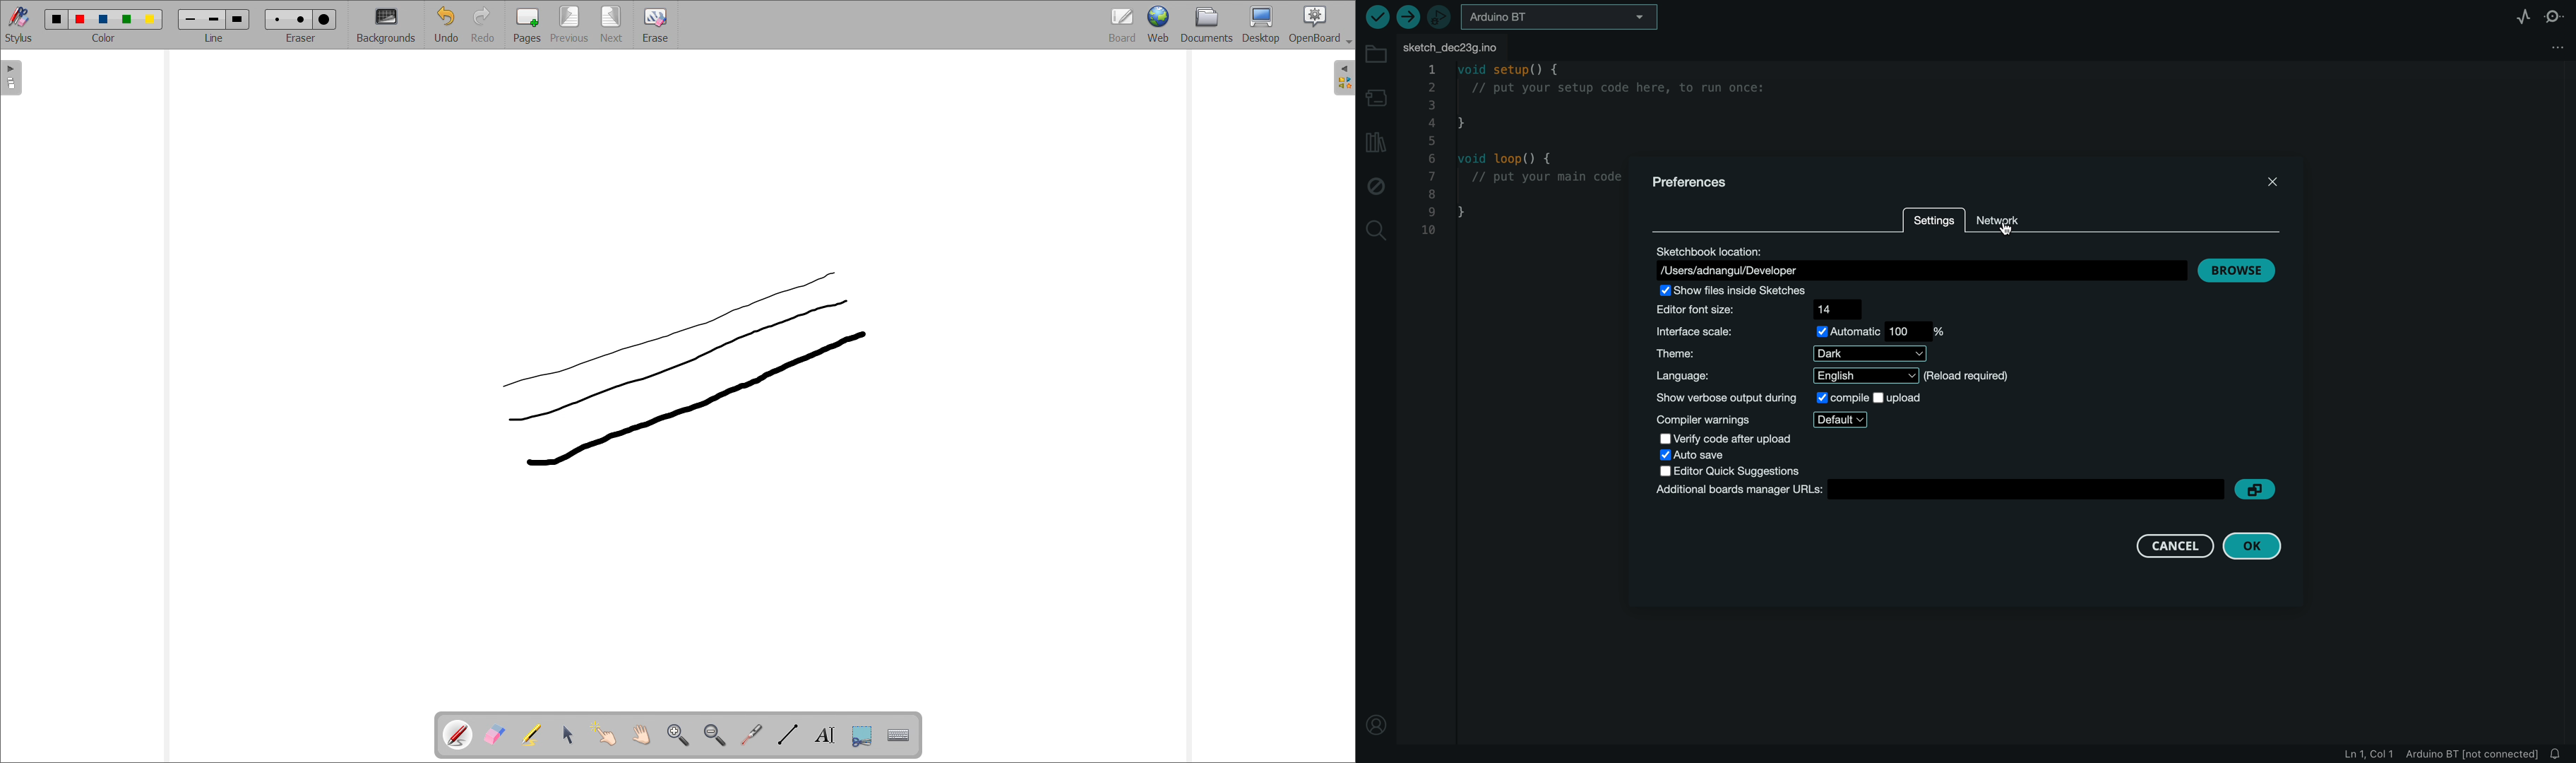  I want to click on cancel, so click(2171, 545).